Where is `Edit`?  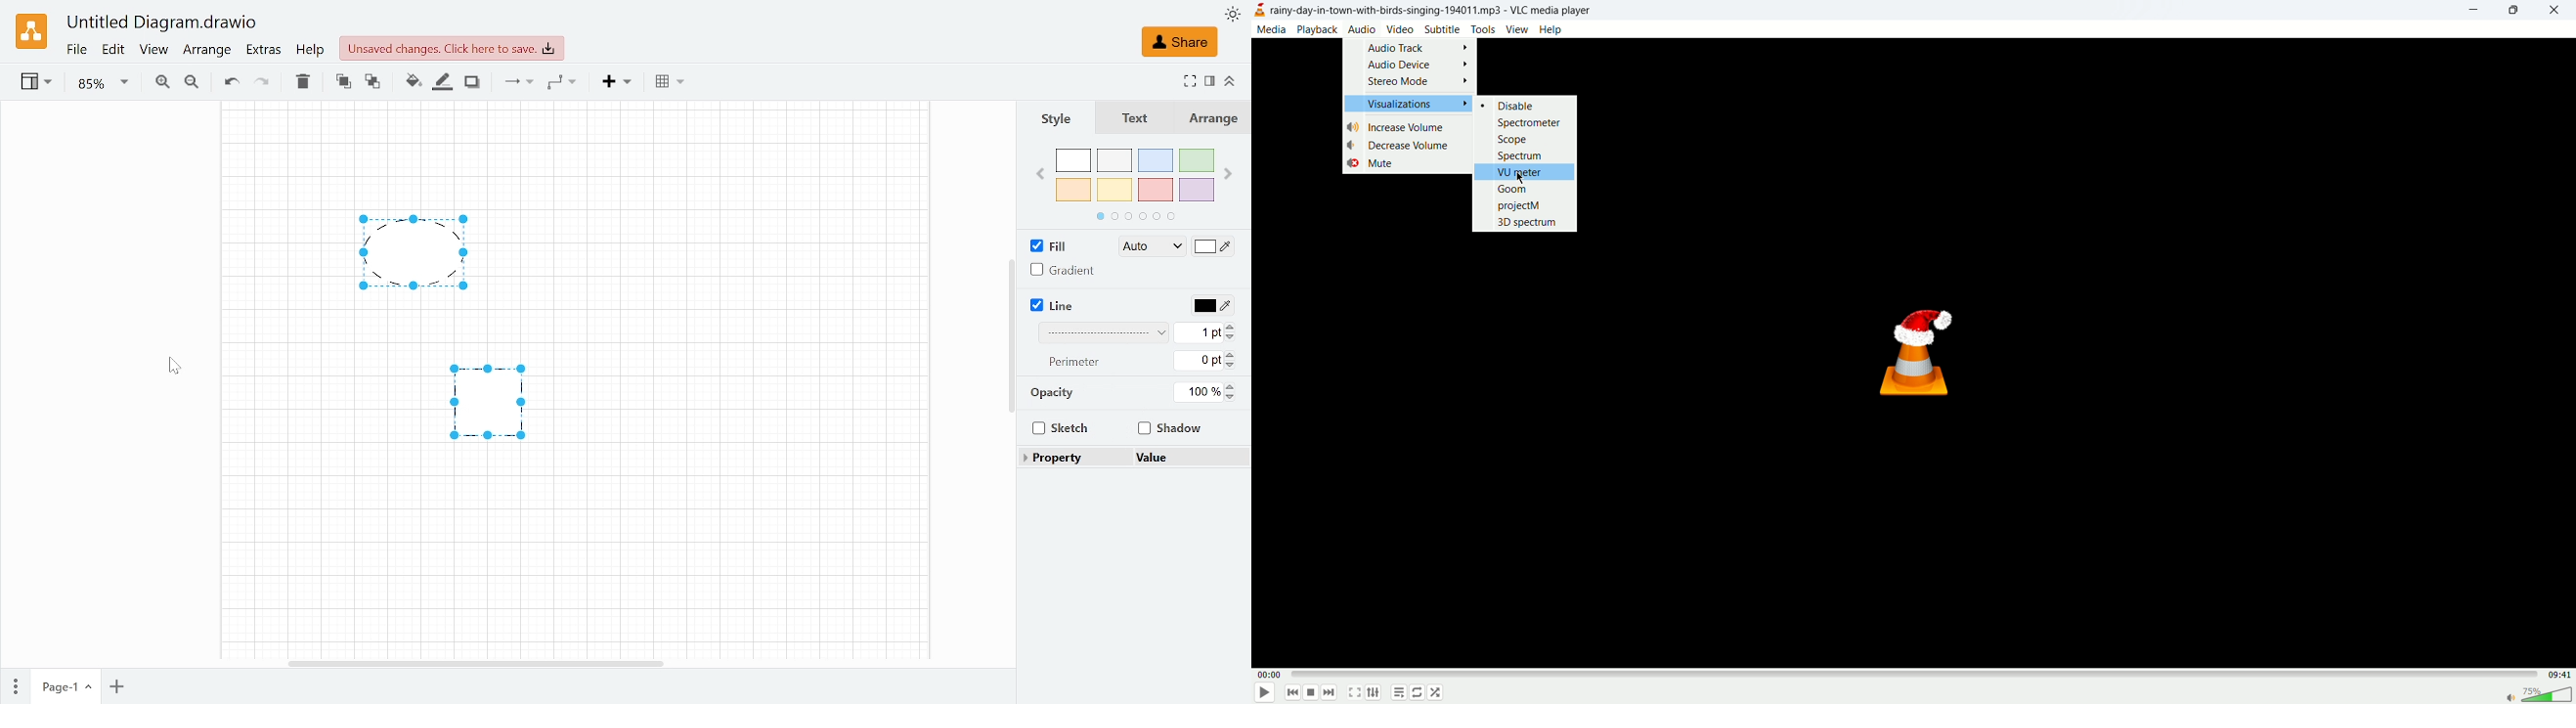
Edit is located at coordinates (114, 51).